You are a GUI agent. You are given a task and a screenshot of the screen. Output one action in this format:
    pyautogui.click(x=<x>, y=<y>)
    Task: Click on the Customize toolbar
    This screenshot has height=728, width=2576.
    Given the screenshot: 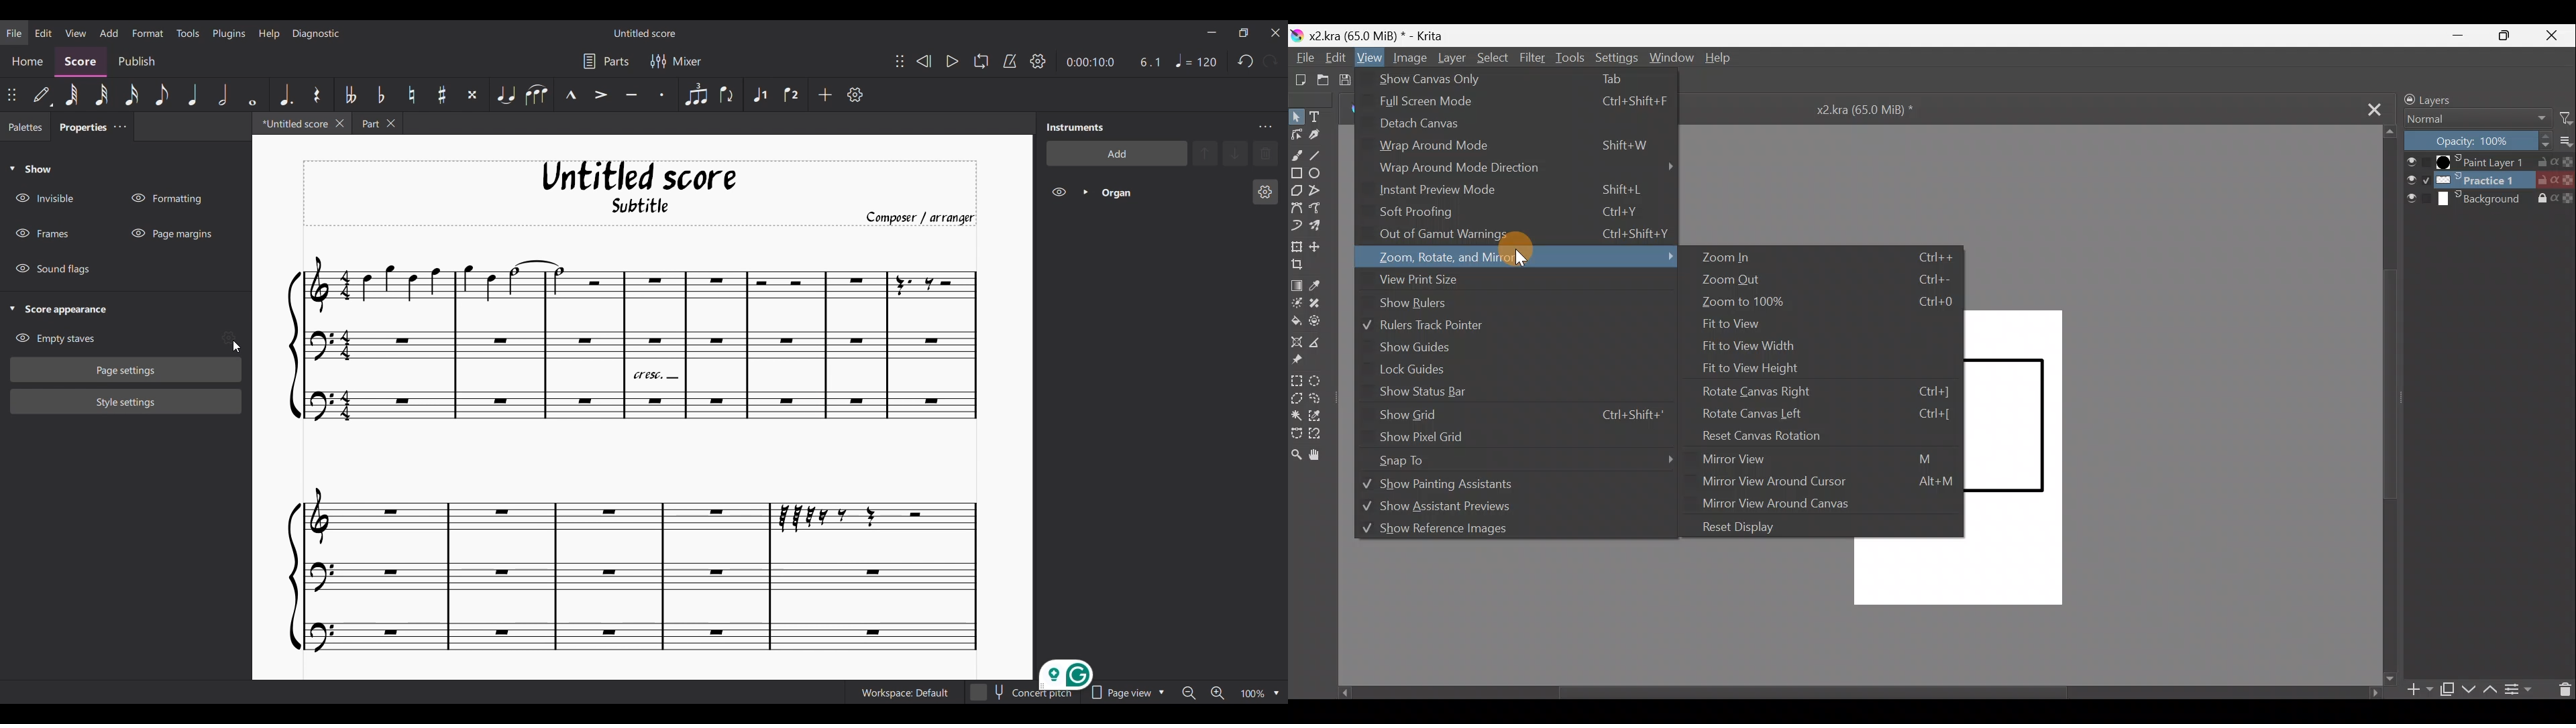 What is the action you would take?
    pyautogui.click(x=855, y=95)
    